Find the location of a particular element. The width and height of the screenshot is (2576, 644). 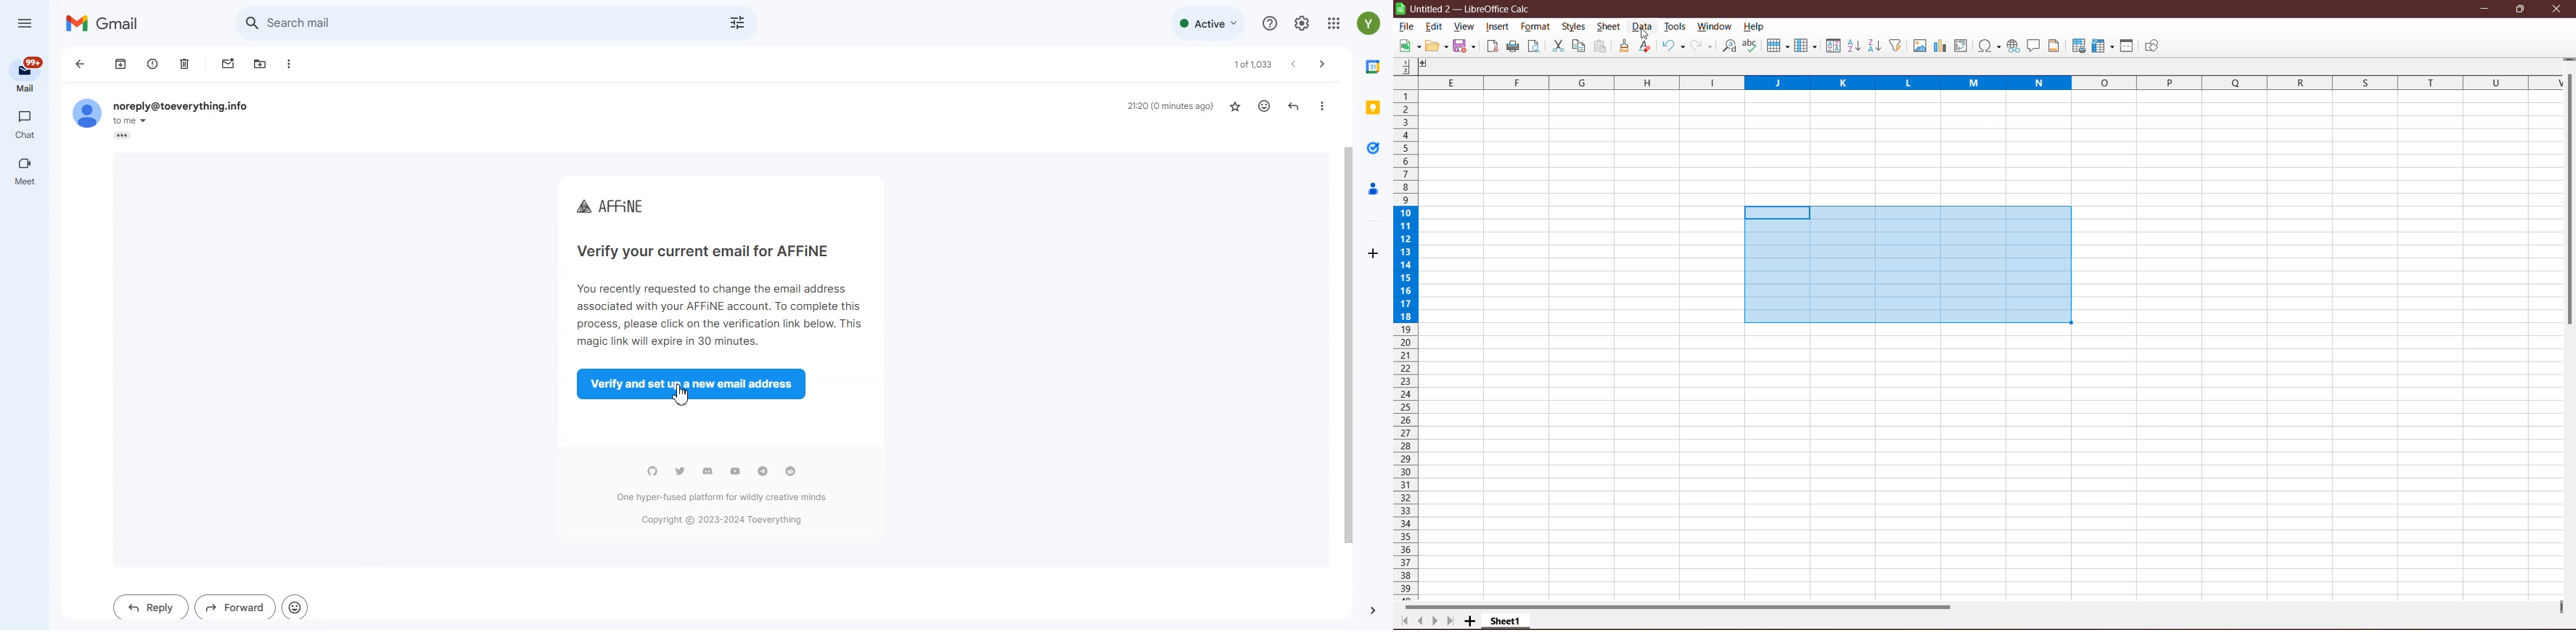

Show trimmed content is located at coordinates (123, 136).